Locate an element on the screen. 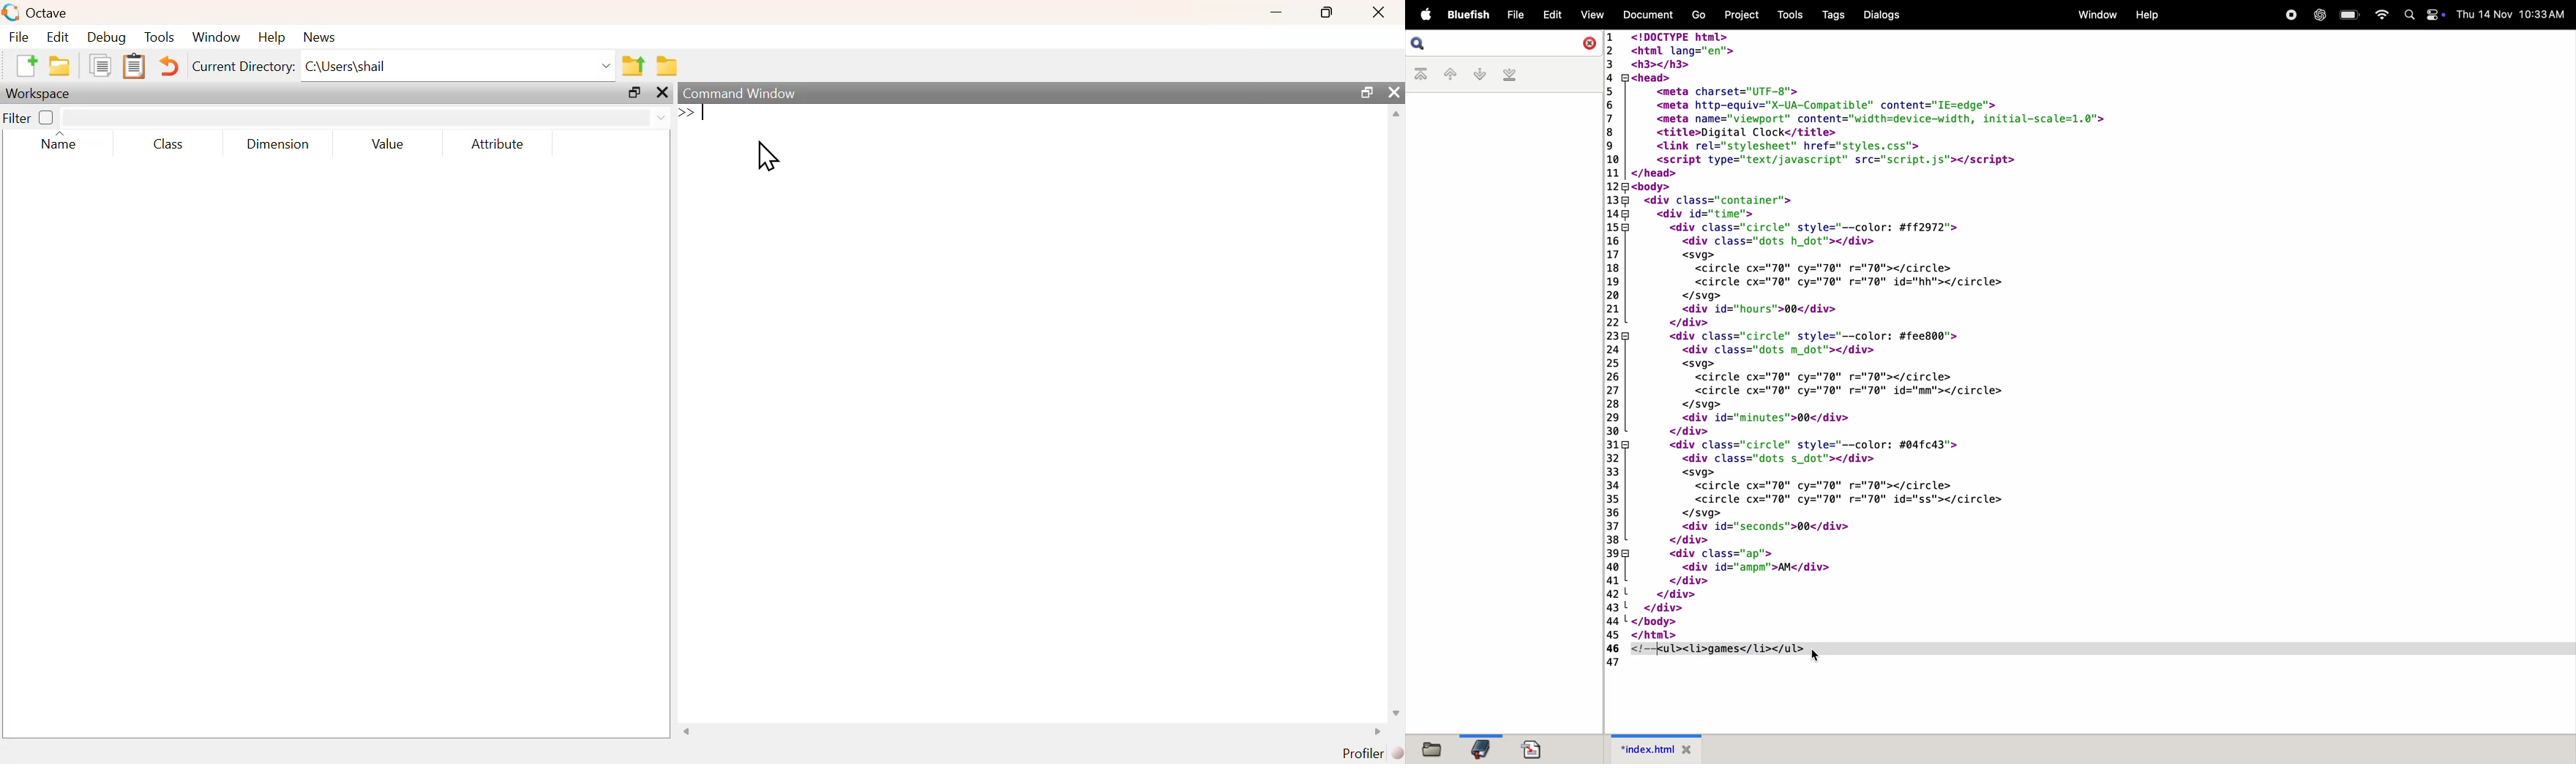 This screenshot has width=2576, height=784. class is located at coordinates (166, 144).